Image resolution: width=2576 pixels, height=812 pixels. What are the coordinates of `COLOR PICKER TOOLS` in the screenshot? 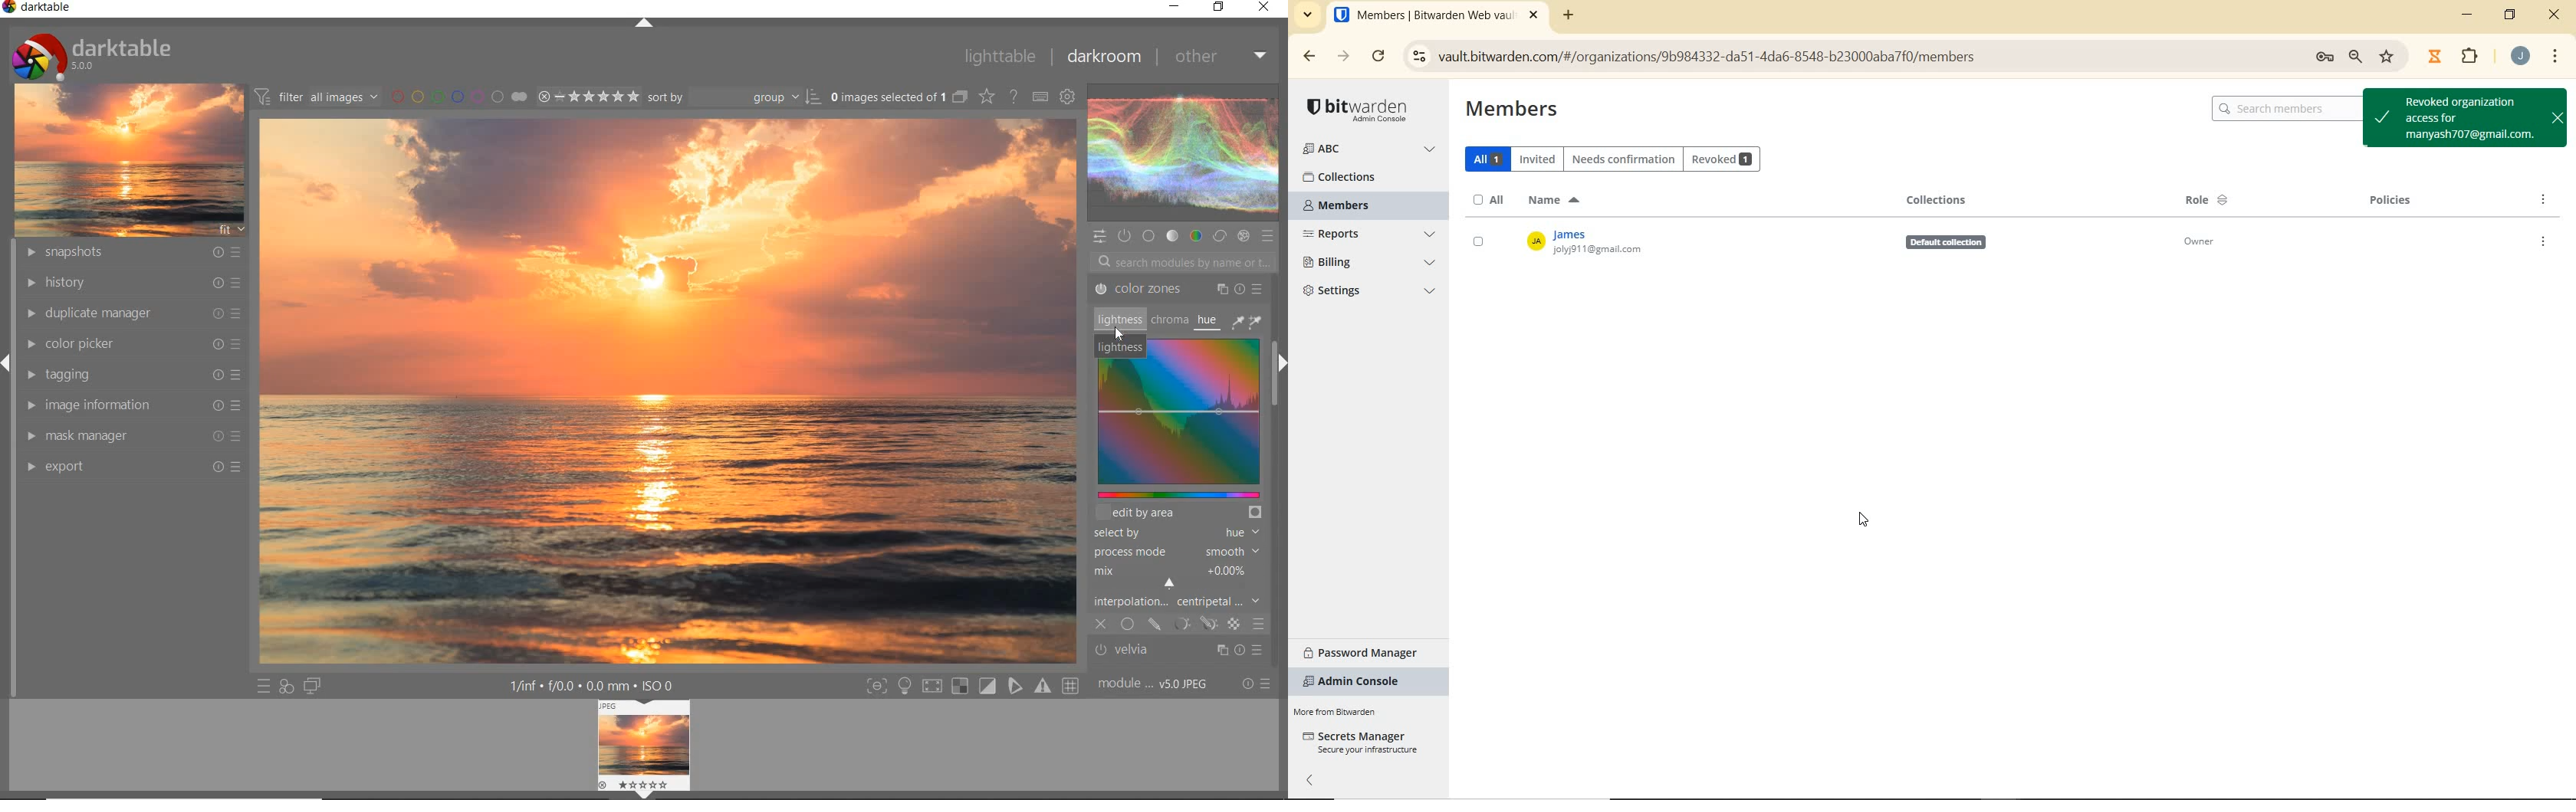 It's located at (1247, 320).